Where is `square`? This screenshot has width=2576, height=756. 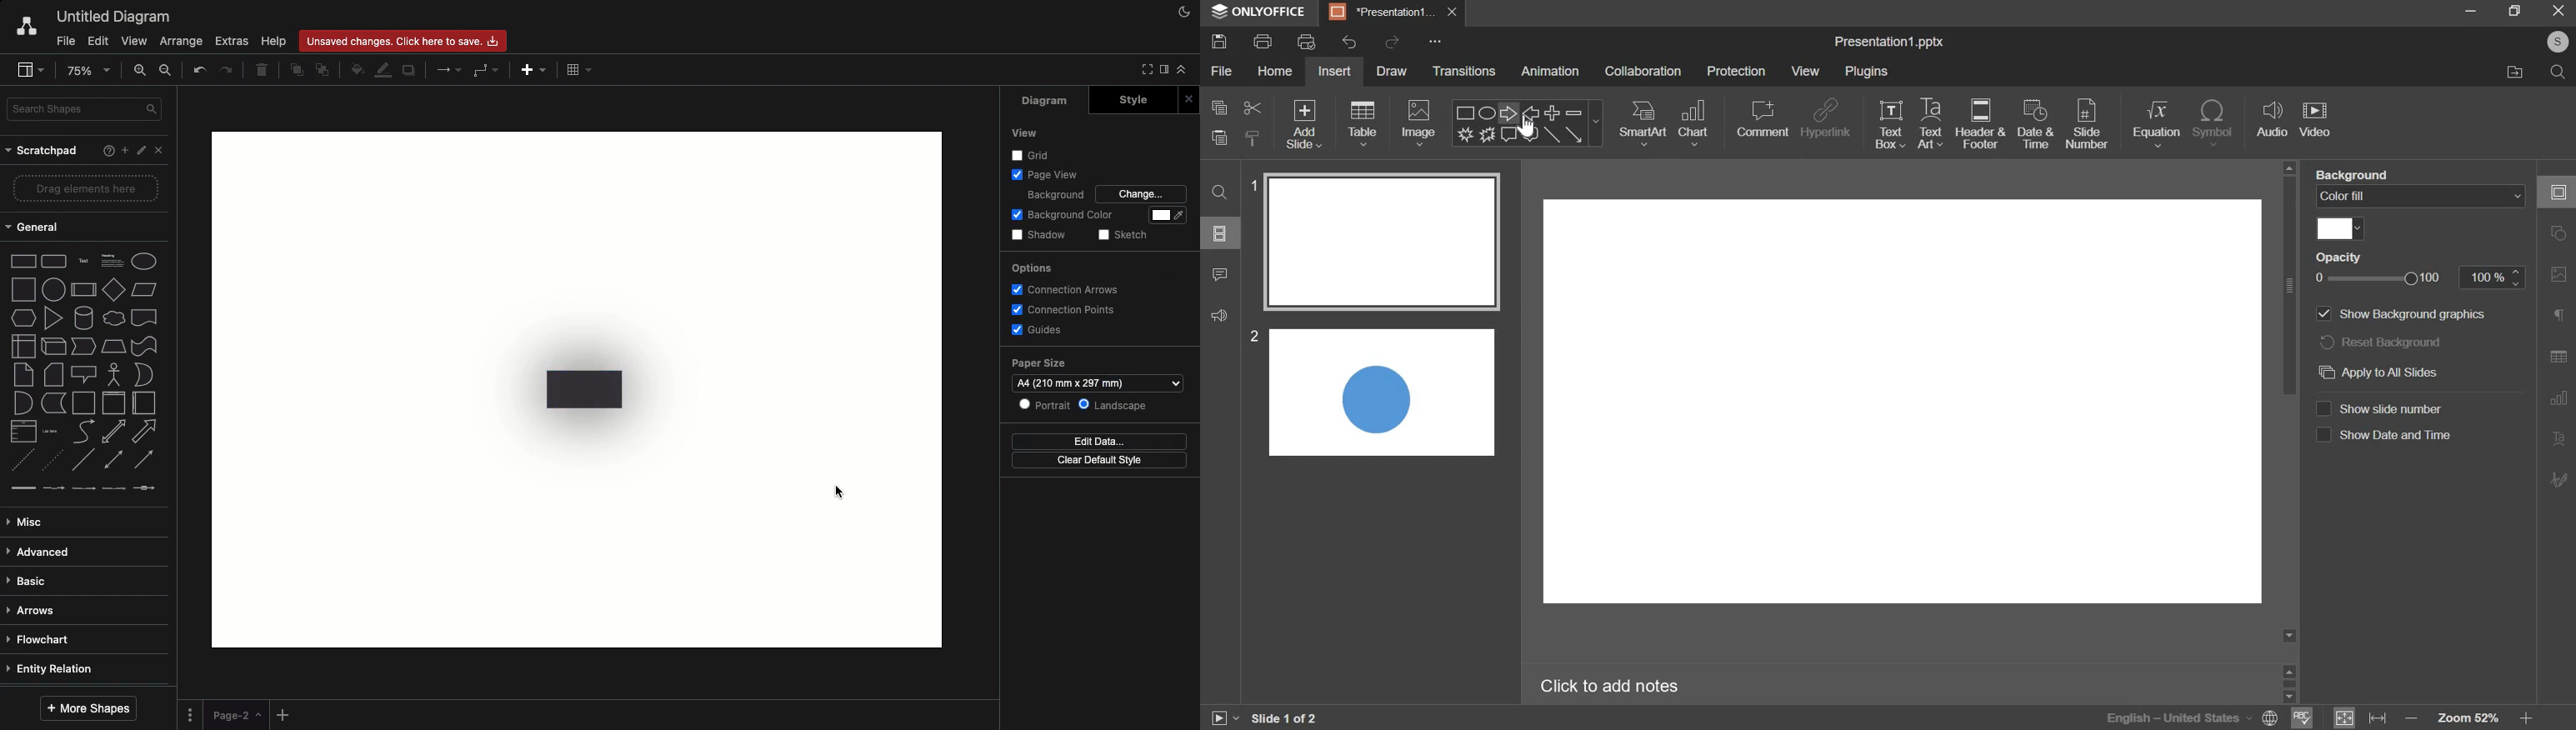
square is located at coordinates (25, 289).